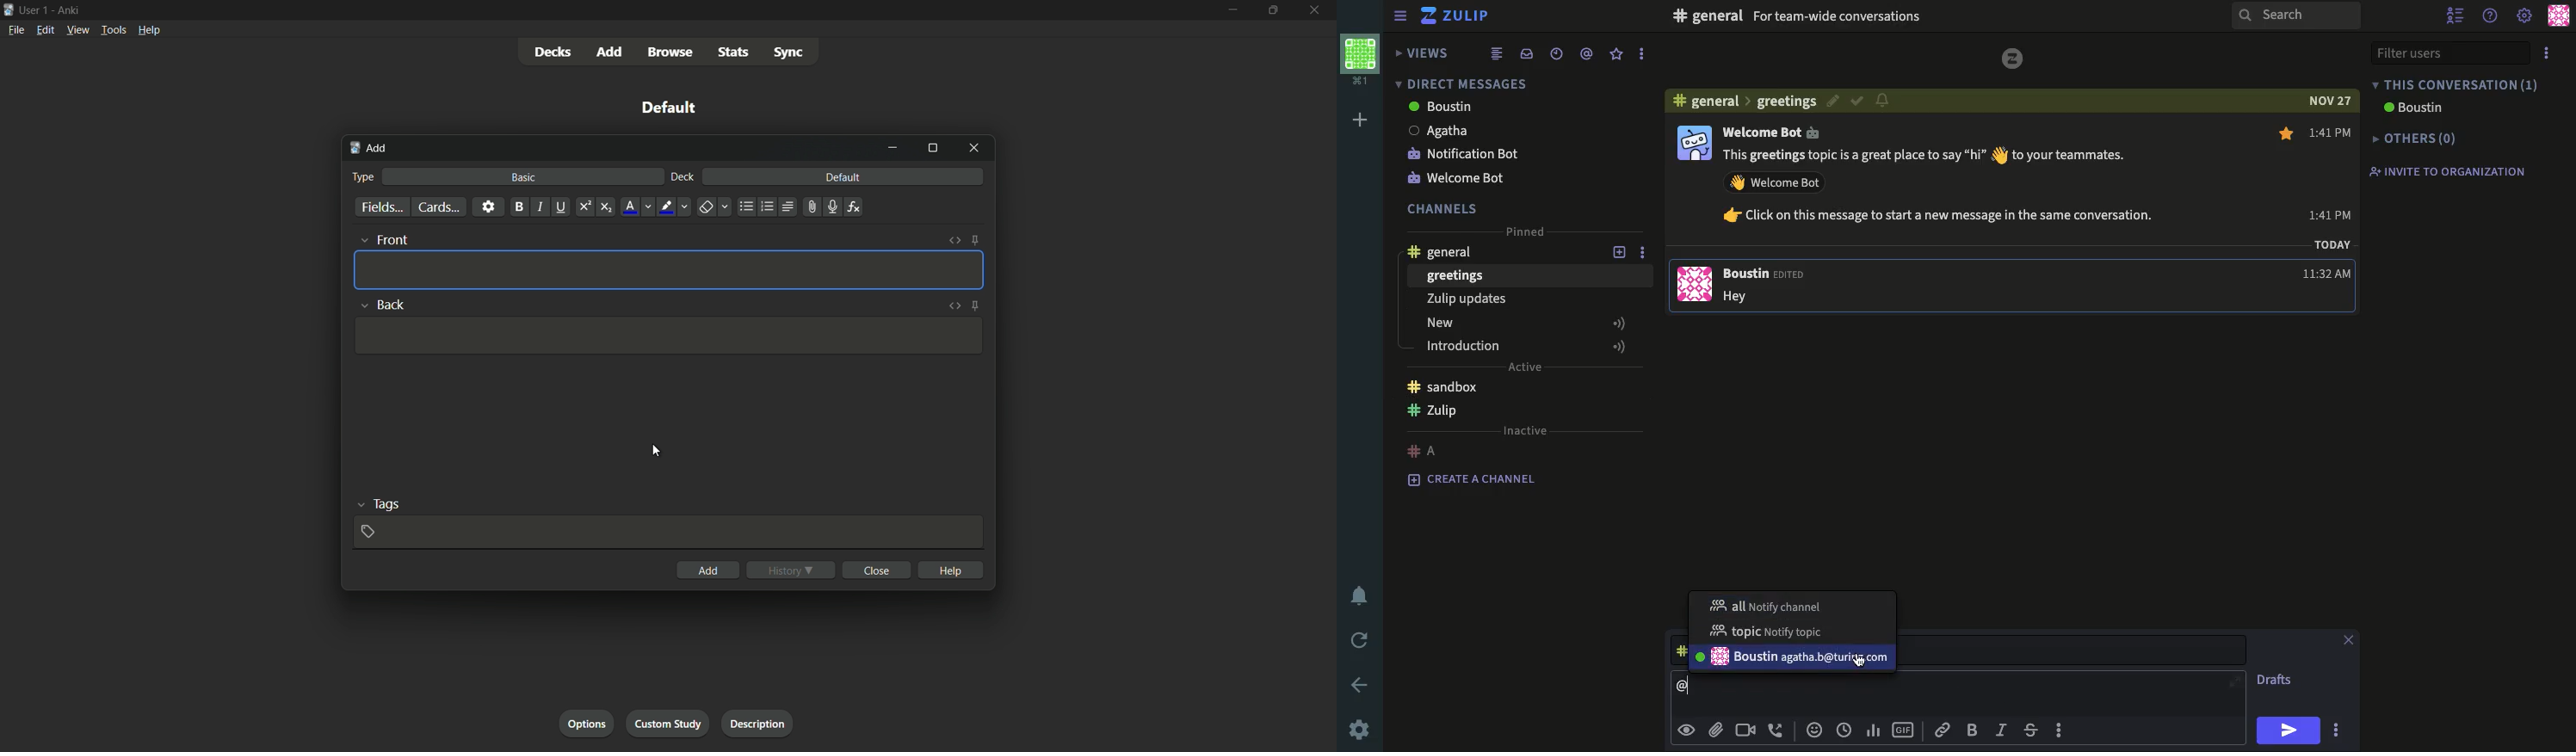 Image resolution: width=2576 pixels, height=756 pixels. Describe the element at coordinates (1440, 108) in the screenshot. I see `boustin` at that location.